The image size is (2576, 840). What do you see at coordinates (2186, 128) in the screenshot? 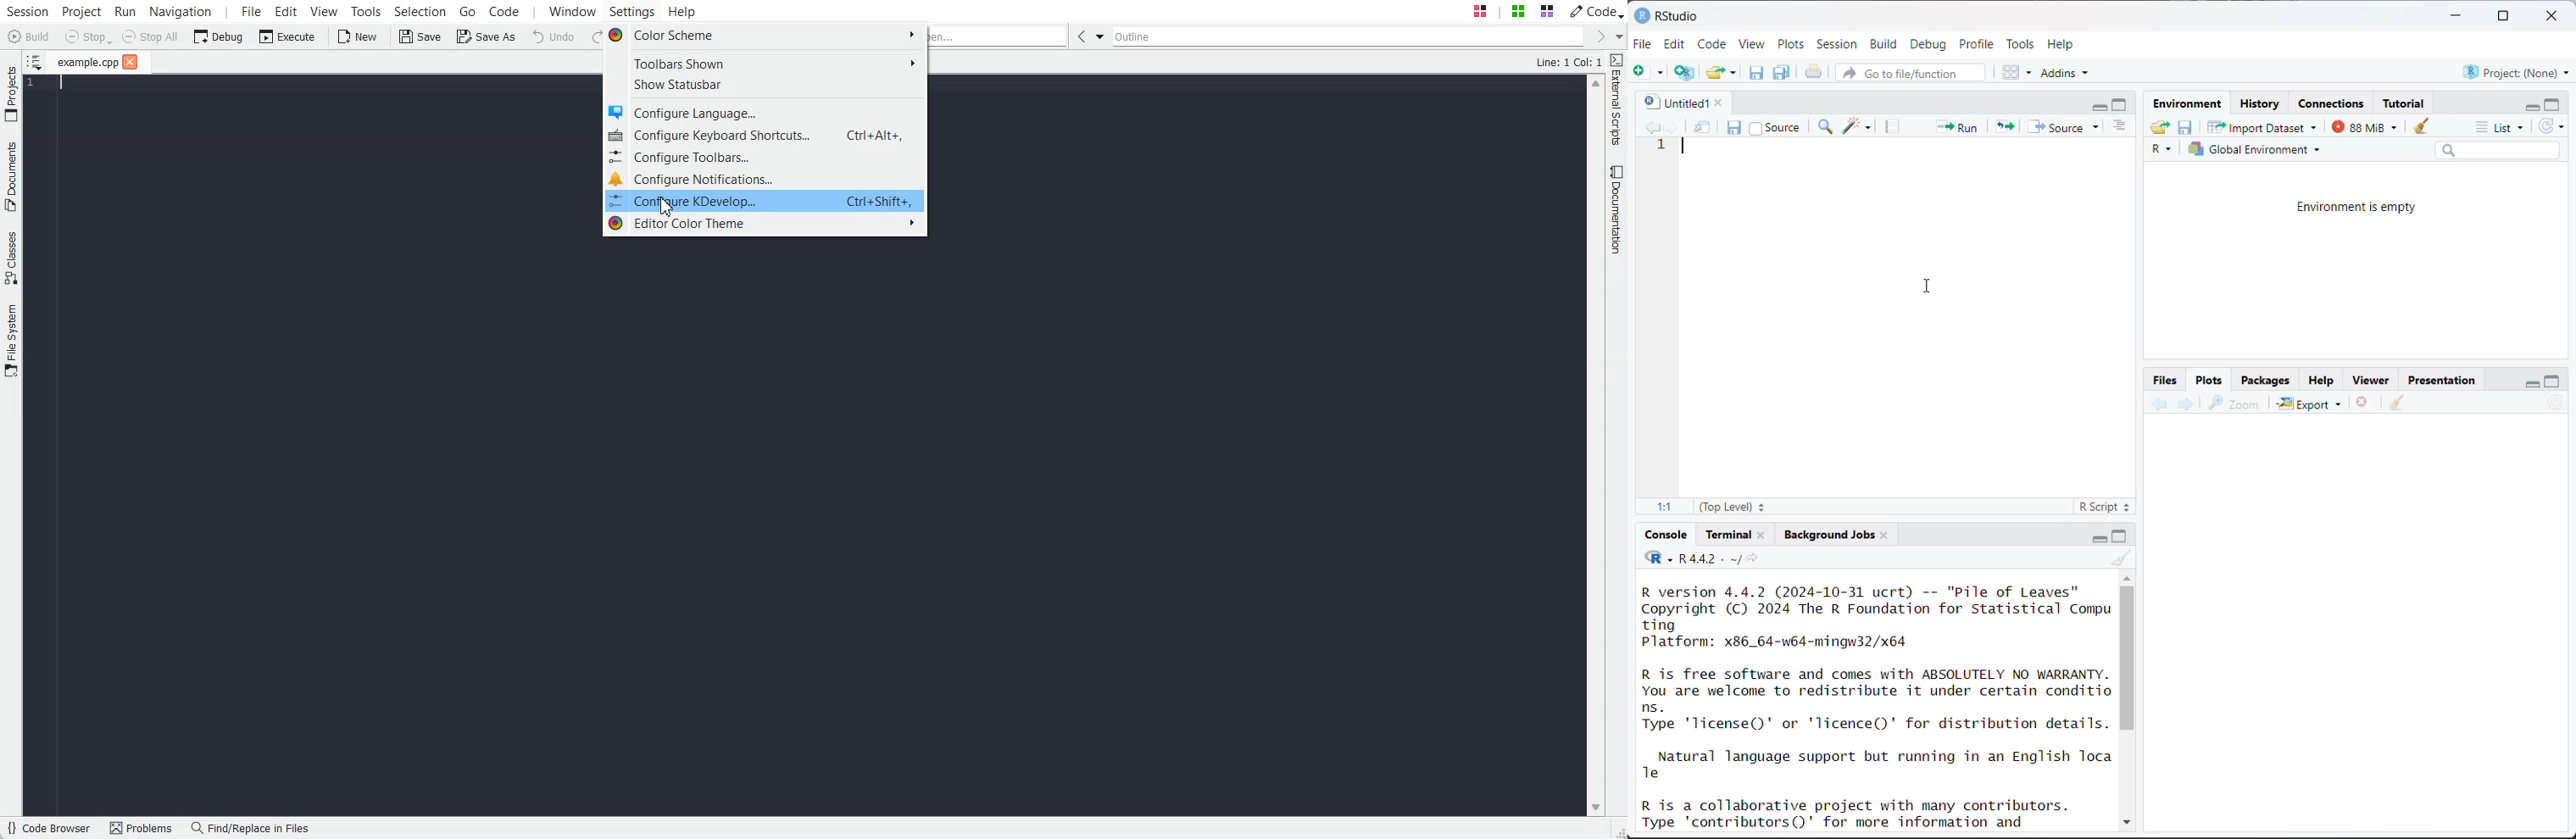
I see `save workspace as` at bounding box center [2186, 128].